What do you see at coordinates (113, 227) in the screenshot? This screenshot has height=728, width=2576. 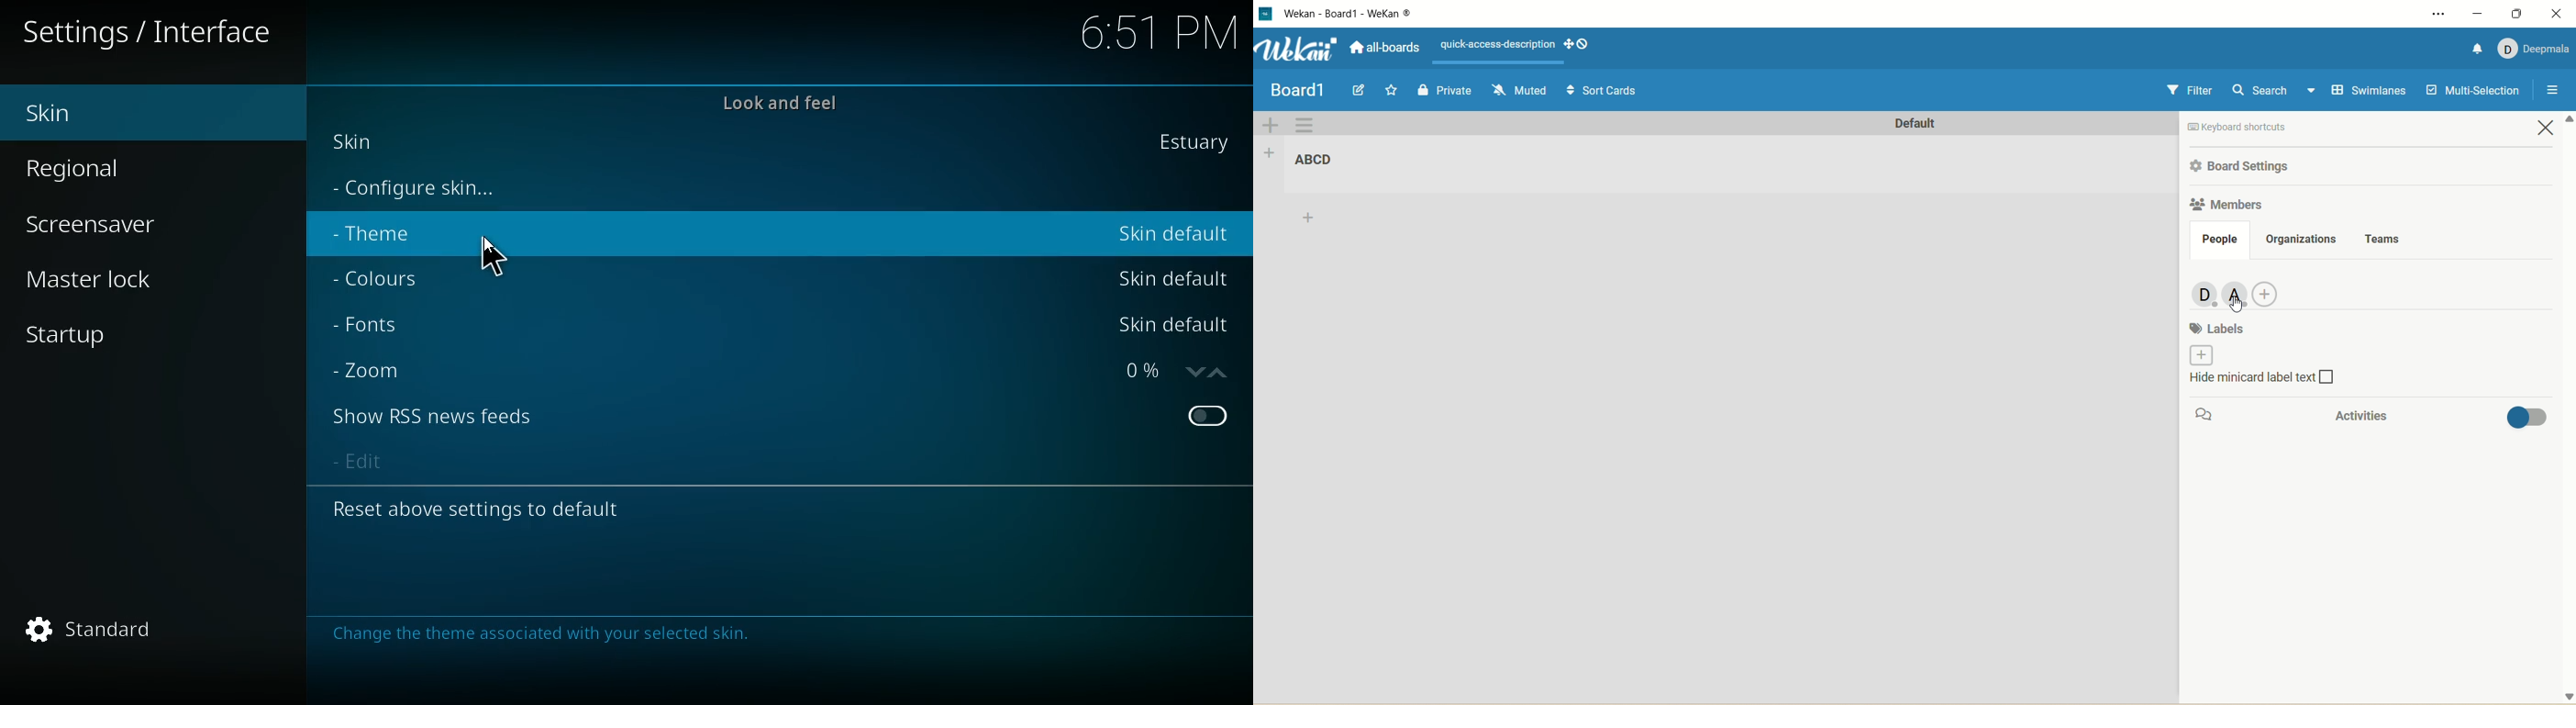 I see `screensaver` at bounding box center [113, 227].